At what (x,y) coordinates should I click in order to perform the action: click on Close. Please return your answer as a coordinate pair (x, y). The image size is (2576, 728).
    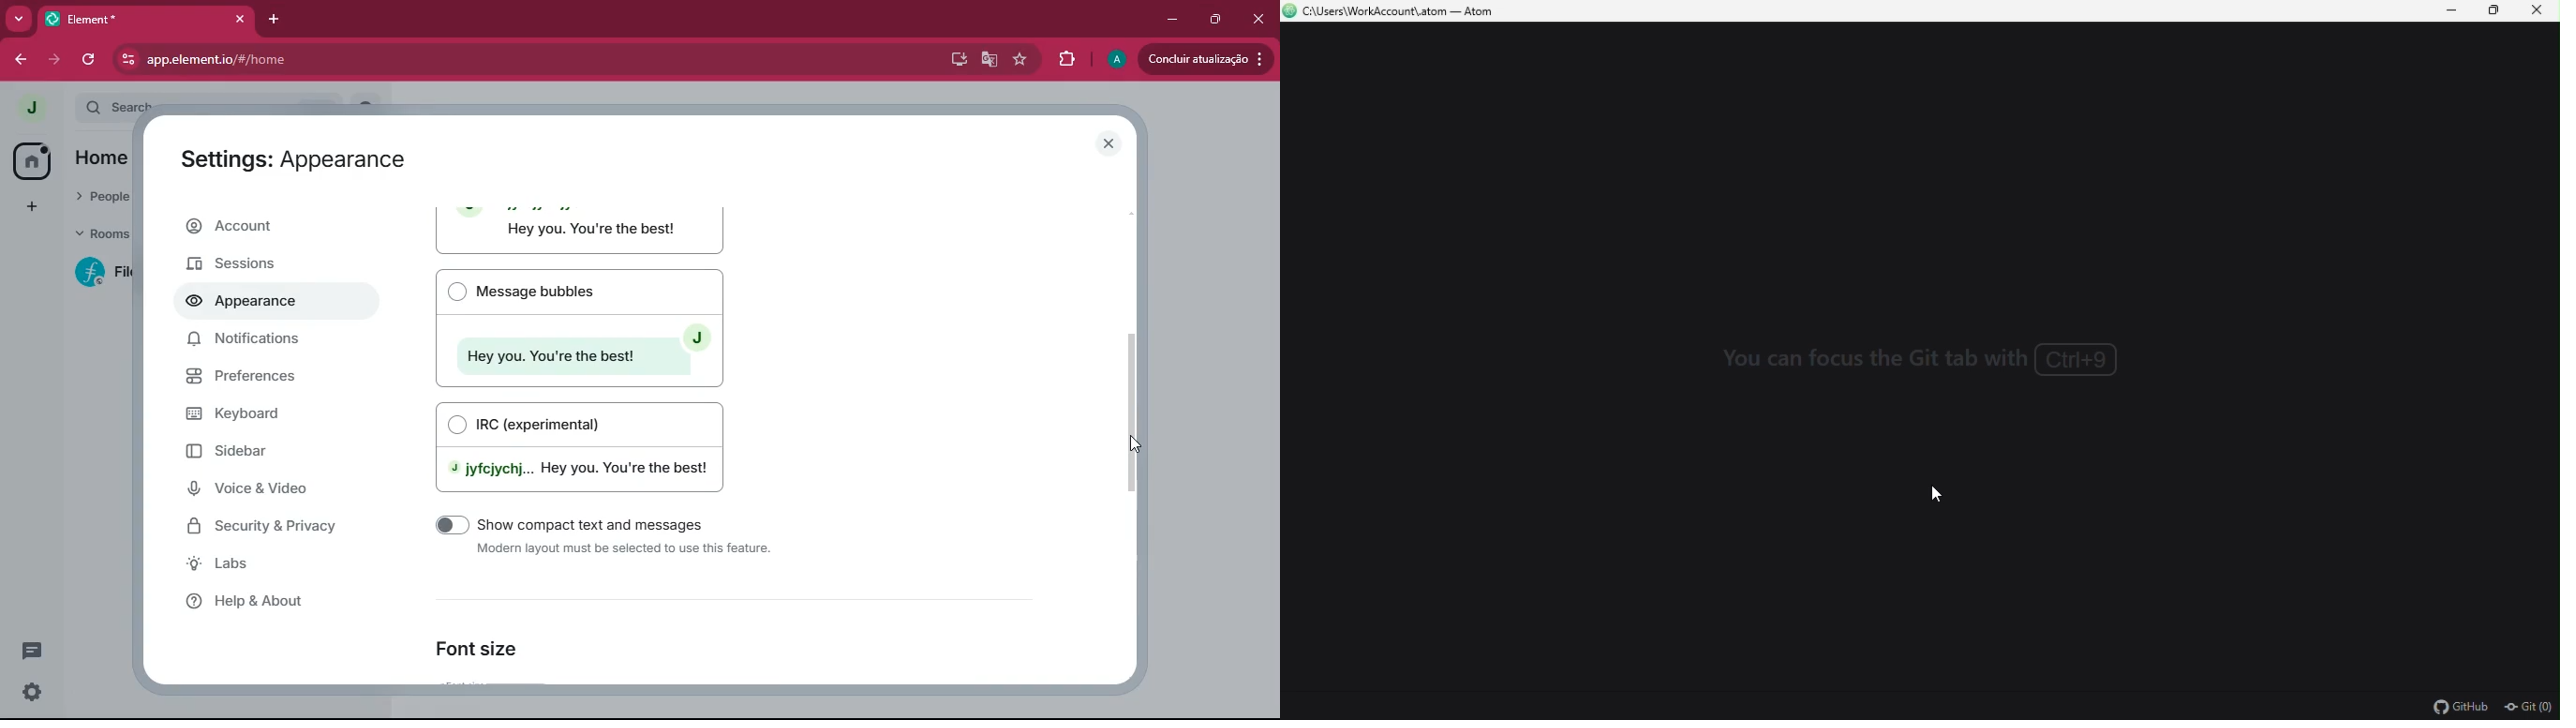
    Looking at the image, I should click on (2543, 13).